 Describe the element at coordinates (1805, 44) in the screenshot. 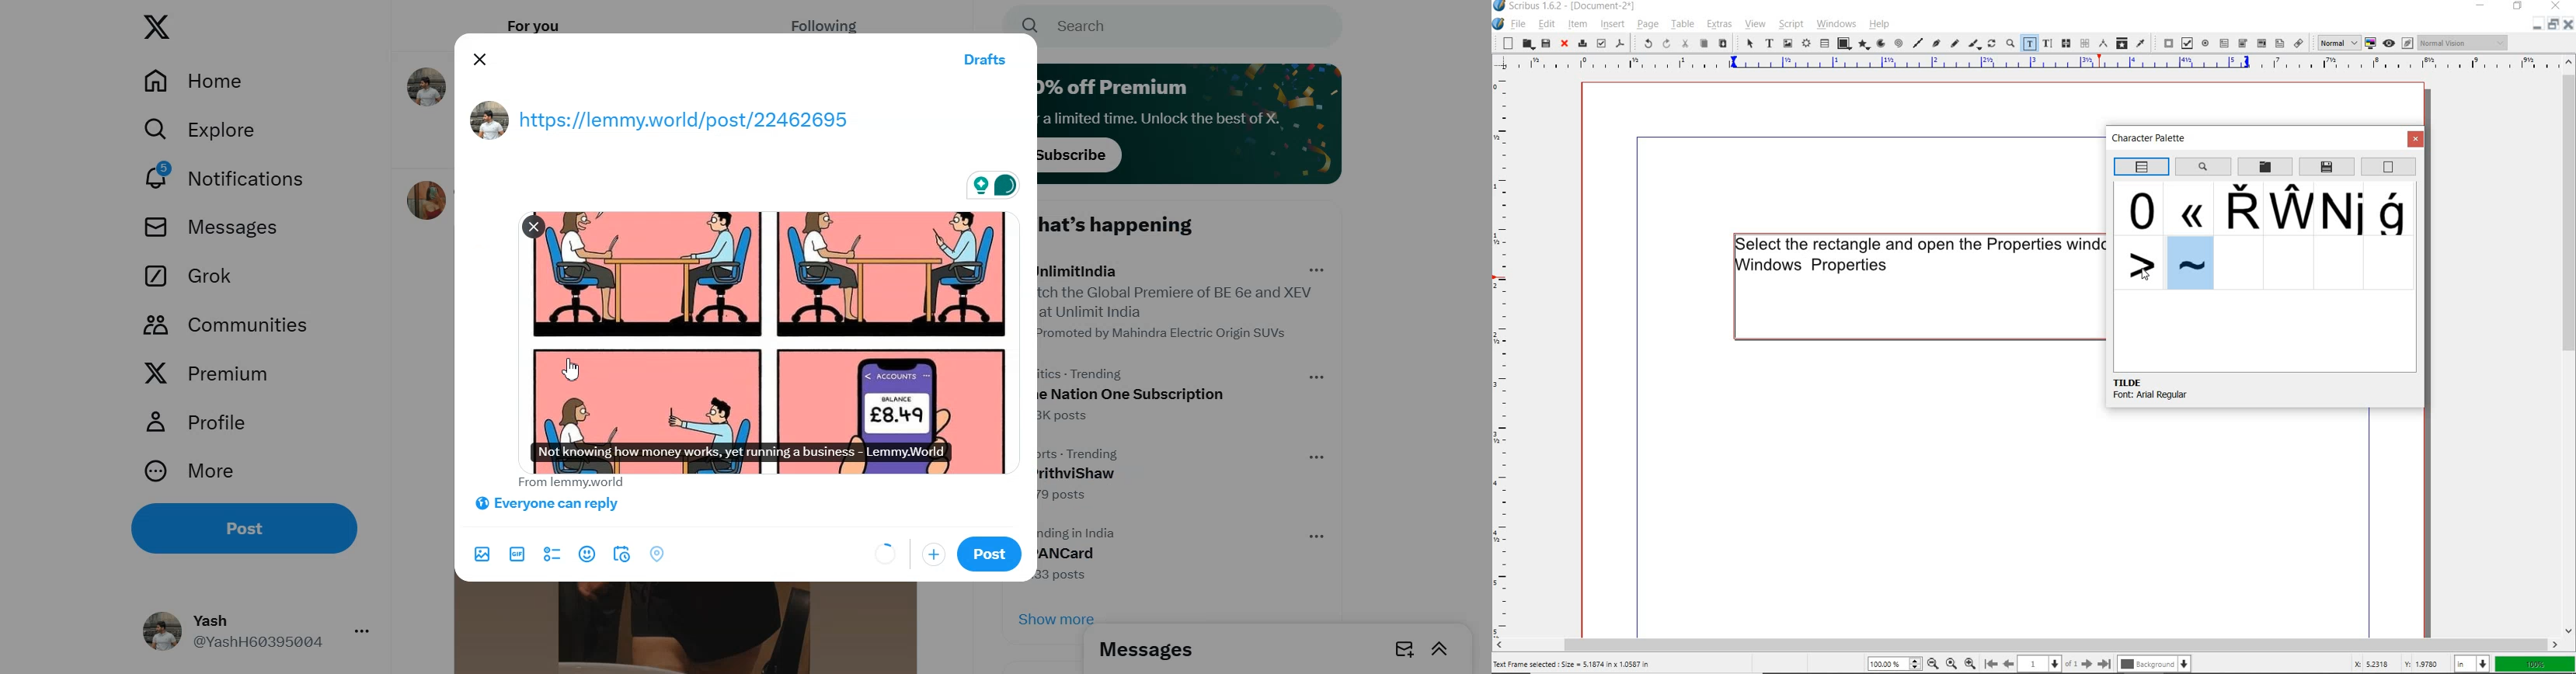

I see `render frame` at that location.